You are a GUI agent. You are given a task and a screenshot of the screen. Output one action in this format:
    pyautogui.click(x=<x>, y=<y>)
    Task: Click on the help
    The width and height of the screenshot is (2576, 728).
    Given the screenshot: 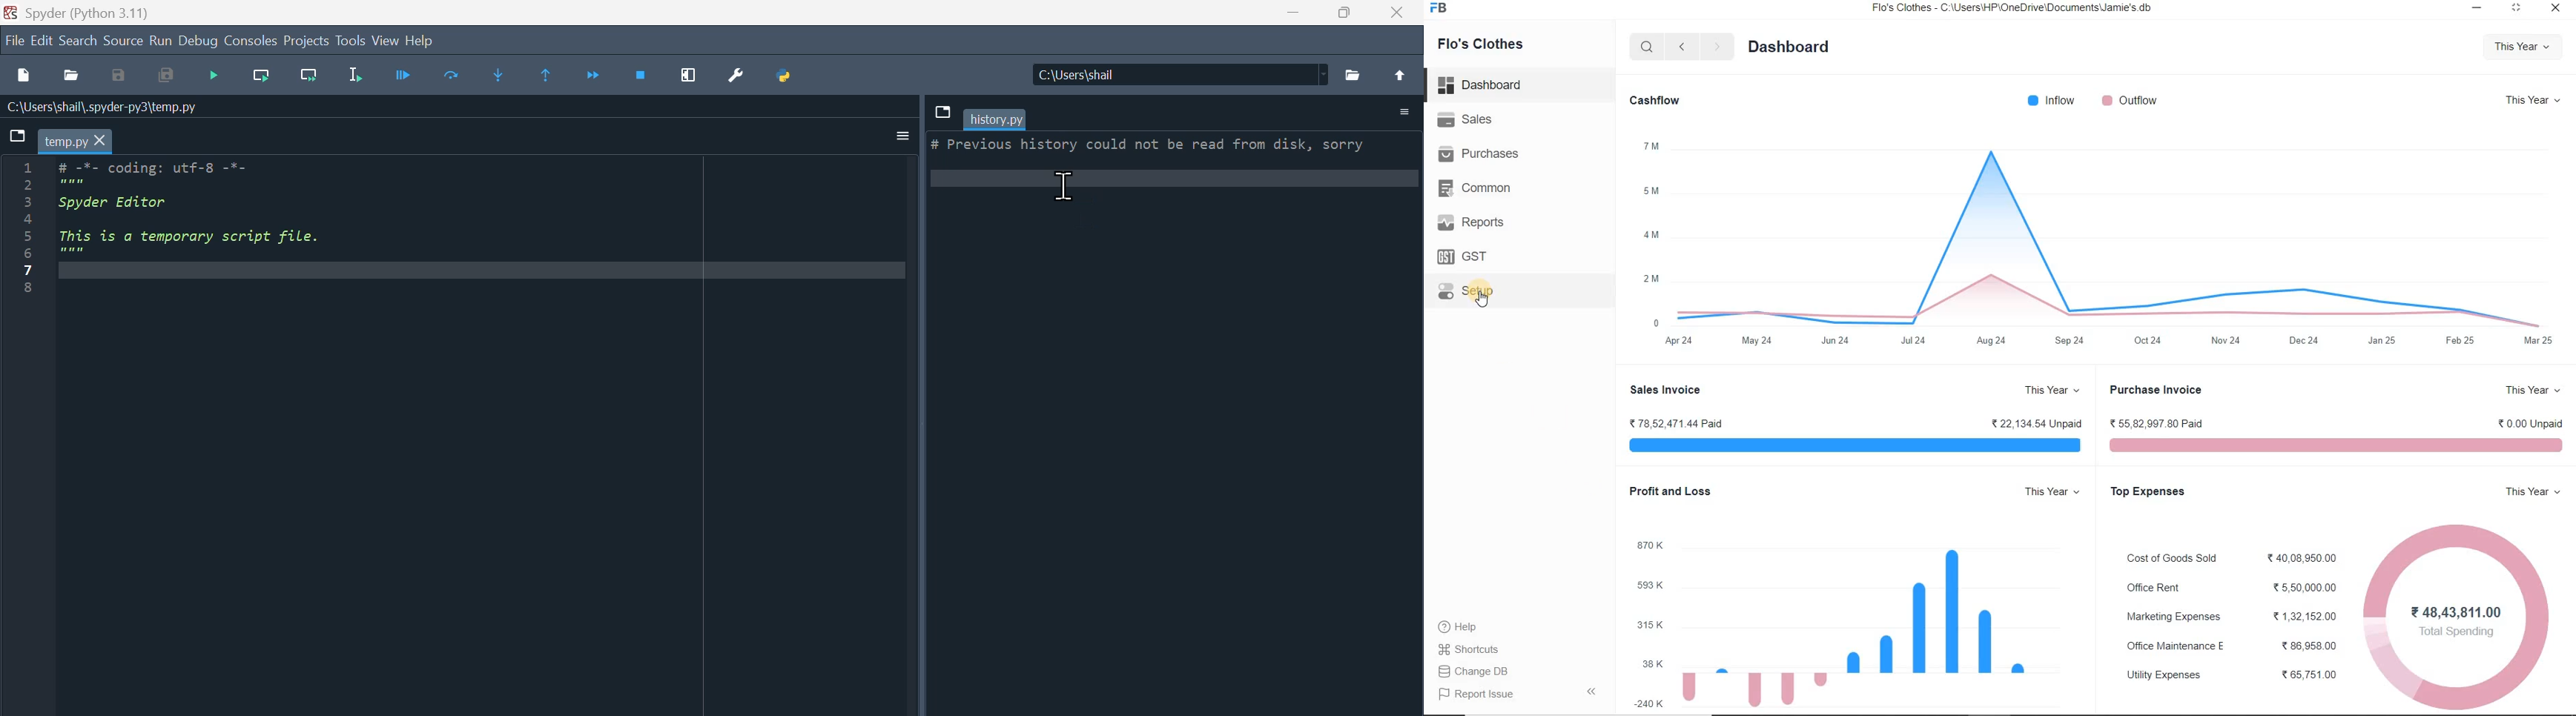 What is the action you would take?
    pyautogui.click(x=422, y=39)
    